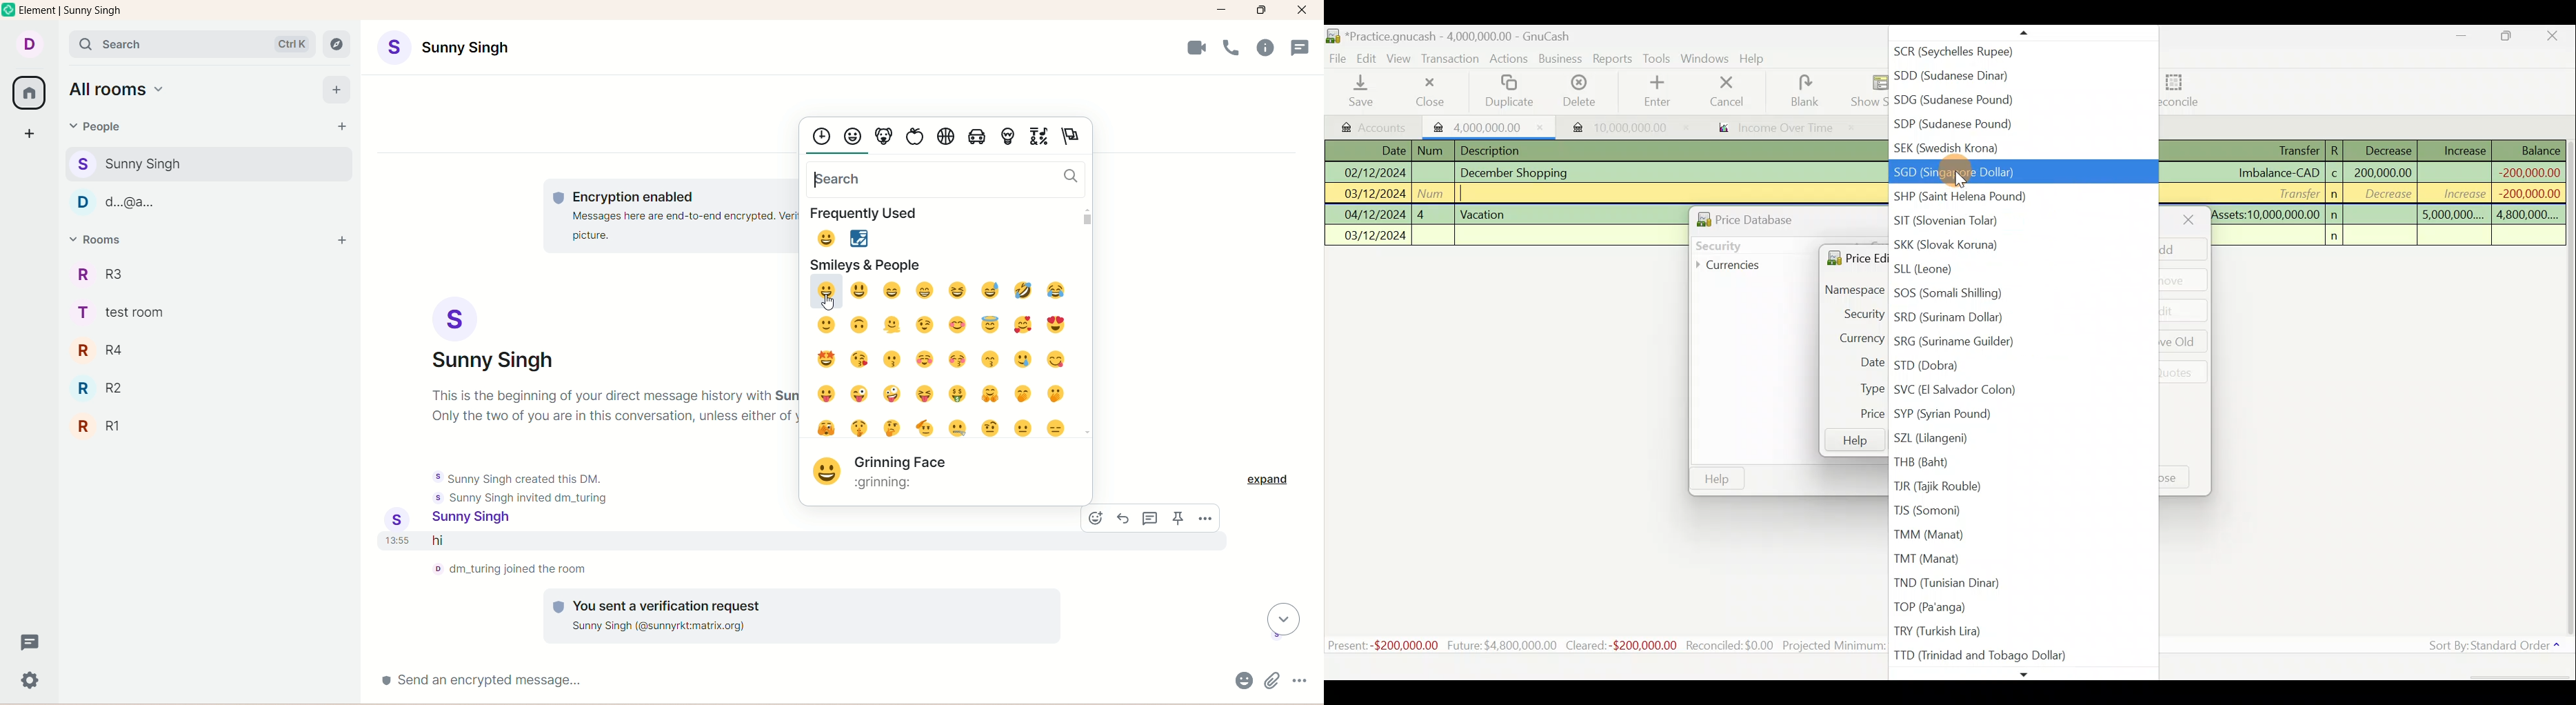 The height and width of the screenshot is (728, 2576). What do you see at coordinates (1373, 171) in the screenshot?
I see `02/12/2024` at bounding box center [1373, 171].